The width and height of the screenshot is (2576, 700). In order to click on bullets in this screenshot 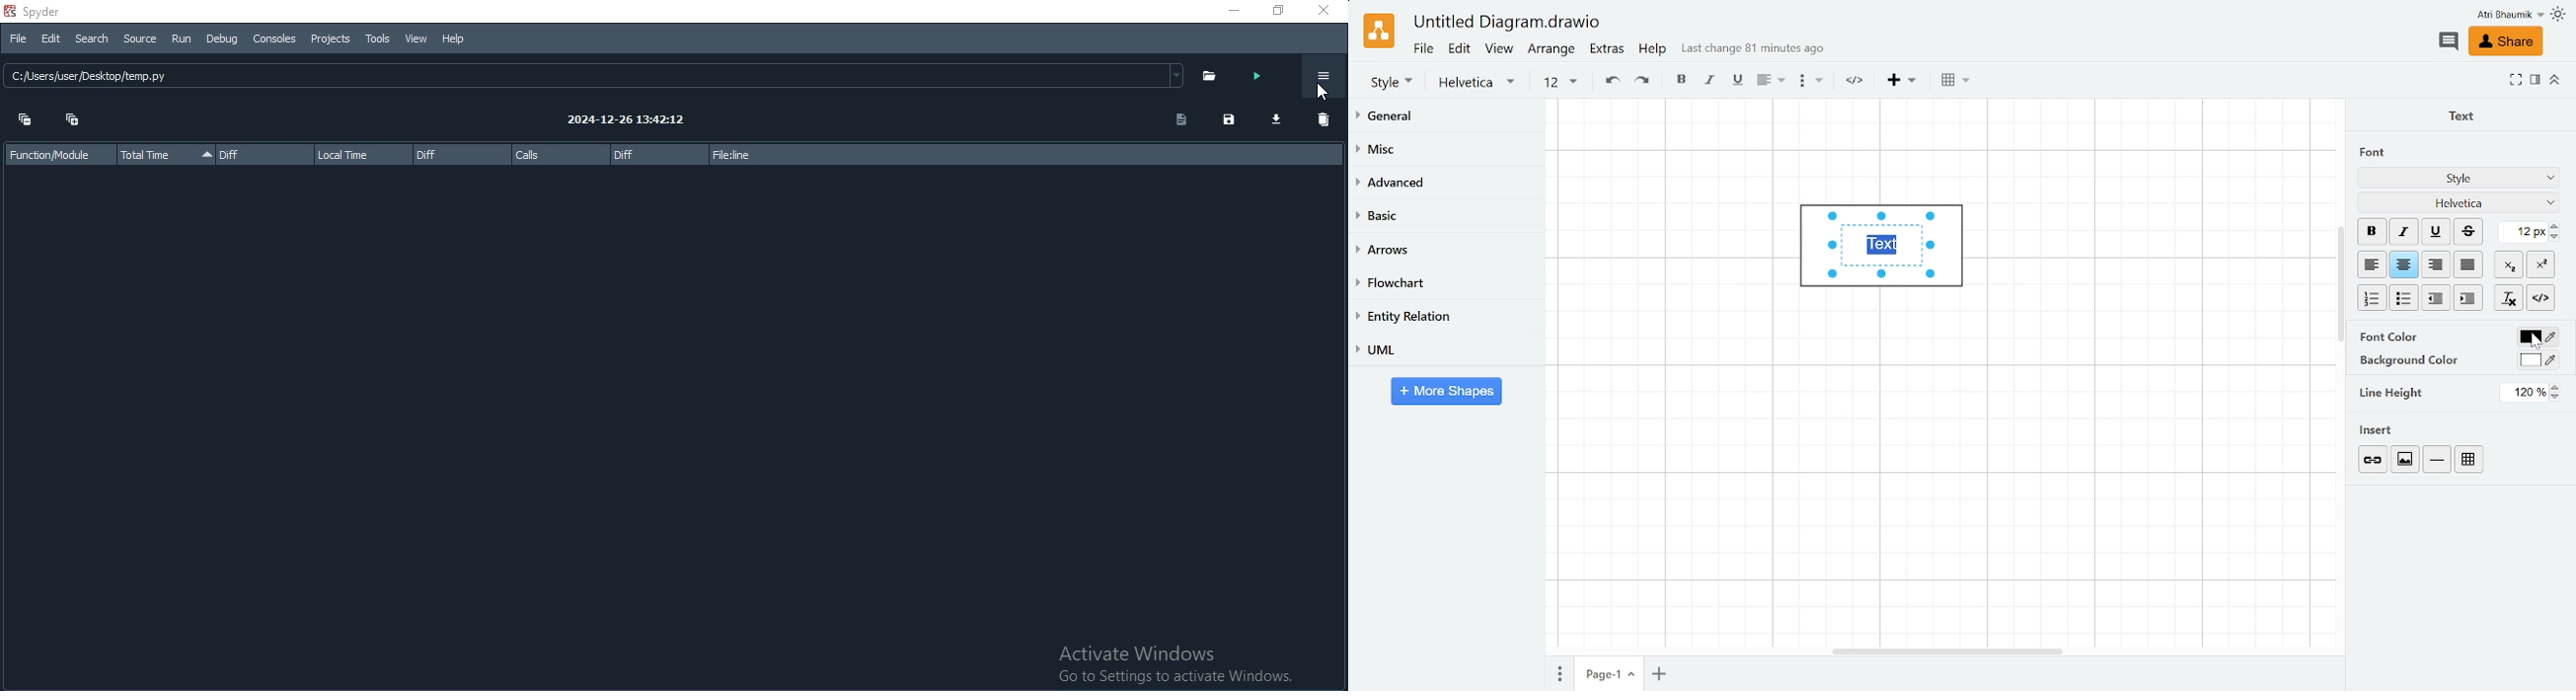, I will do `click(1810, 83)`.